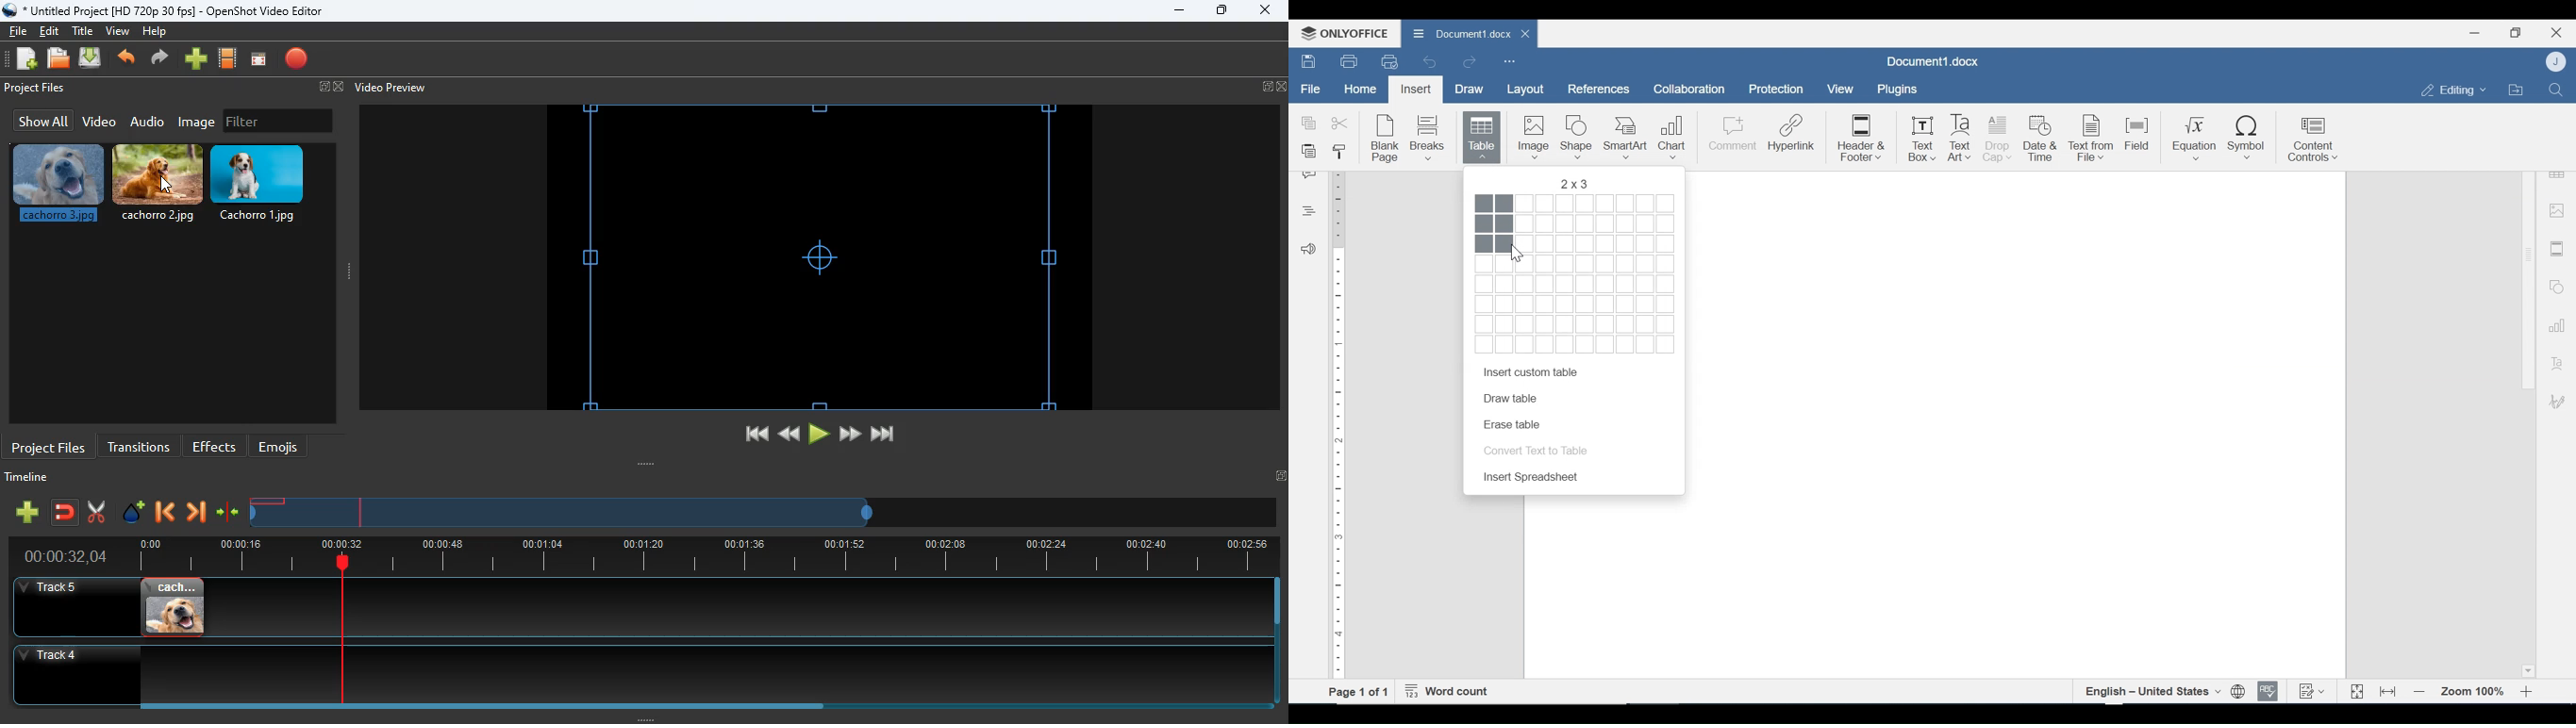 Image resolution: width=2576 pixels, height=728 pixels. What do you see at coordinates (1311, 89) in the screenshot?
I see `File` at bounding box center [1311, 89].